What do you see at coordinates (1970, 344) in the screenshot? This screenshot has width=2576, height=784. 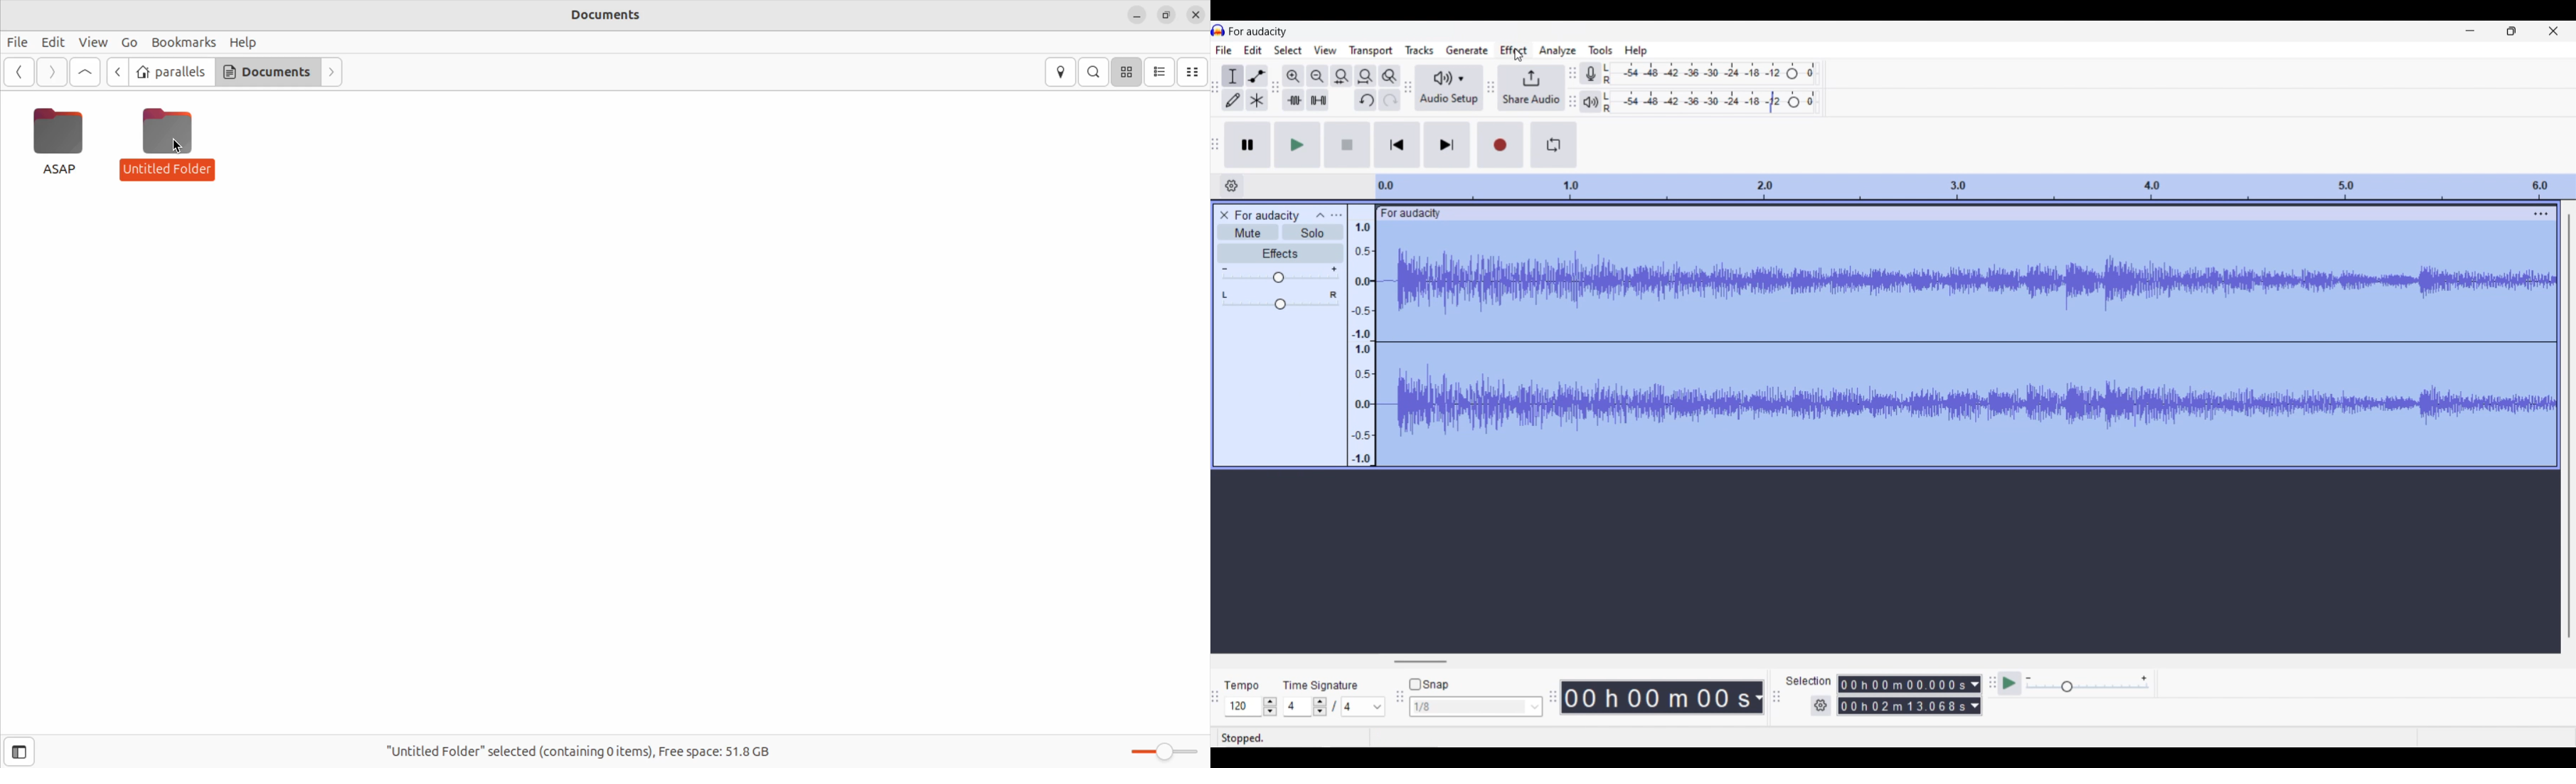 I see `Track highlighted after selection` at bounding box center [1970, 344].